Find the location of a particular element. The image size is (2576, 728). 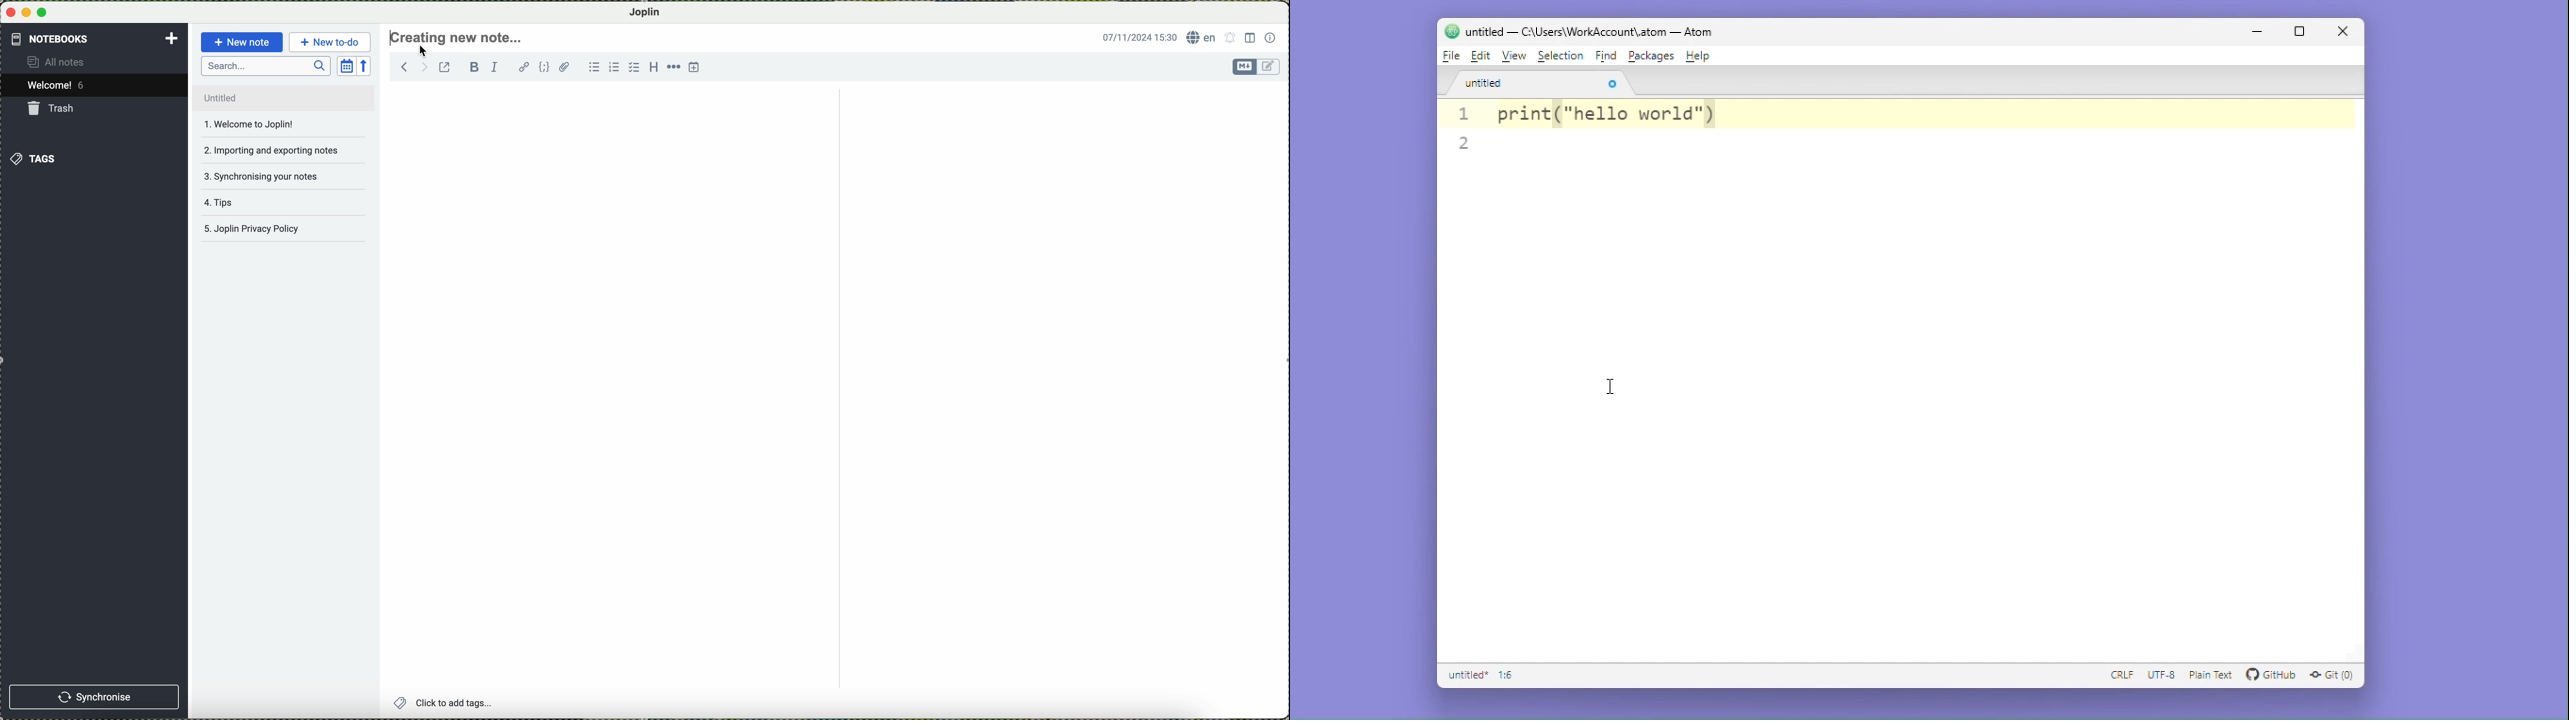

toggle sort order field is located at coordinates (346, 65).